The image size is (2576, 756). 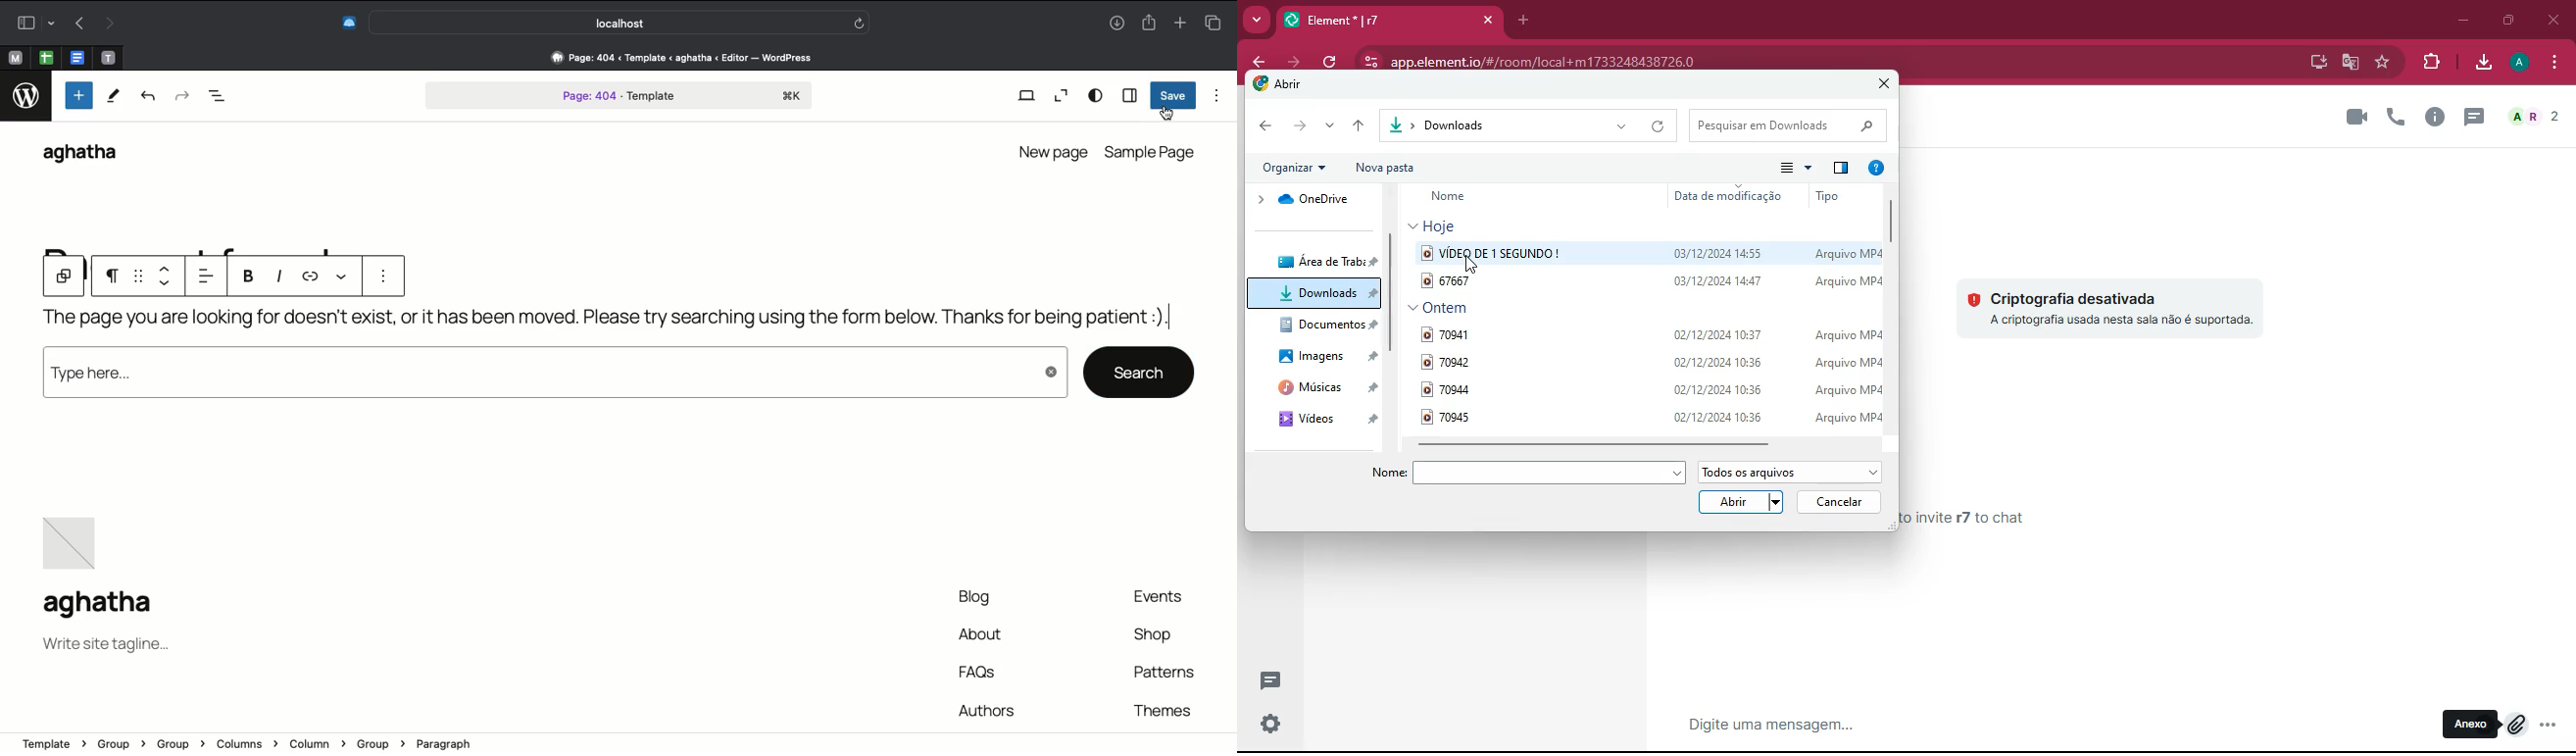 What do you see at coordinates (1330, 260) in the screenshot?
I see `area de trabu` at bounding box center [1330, 260].